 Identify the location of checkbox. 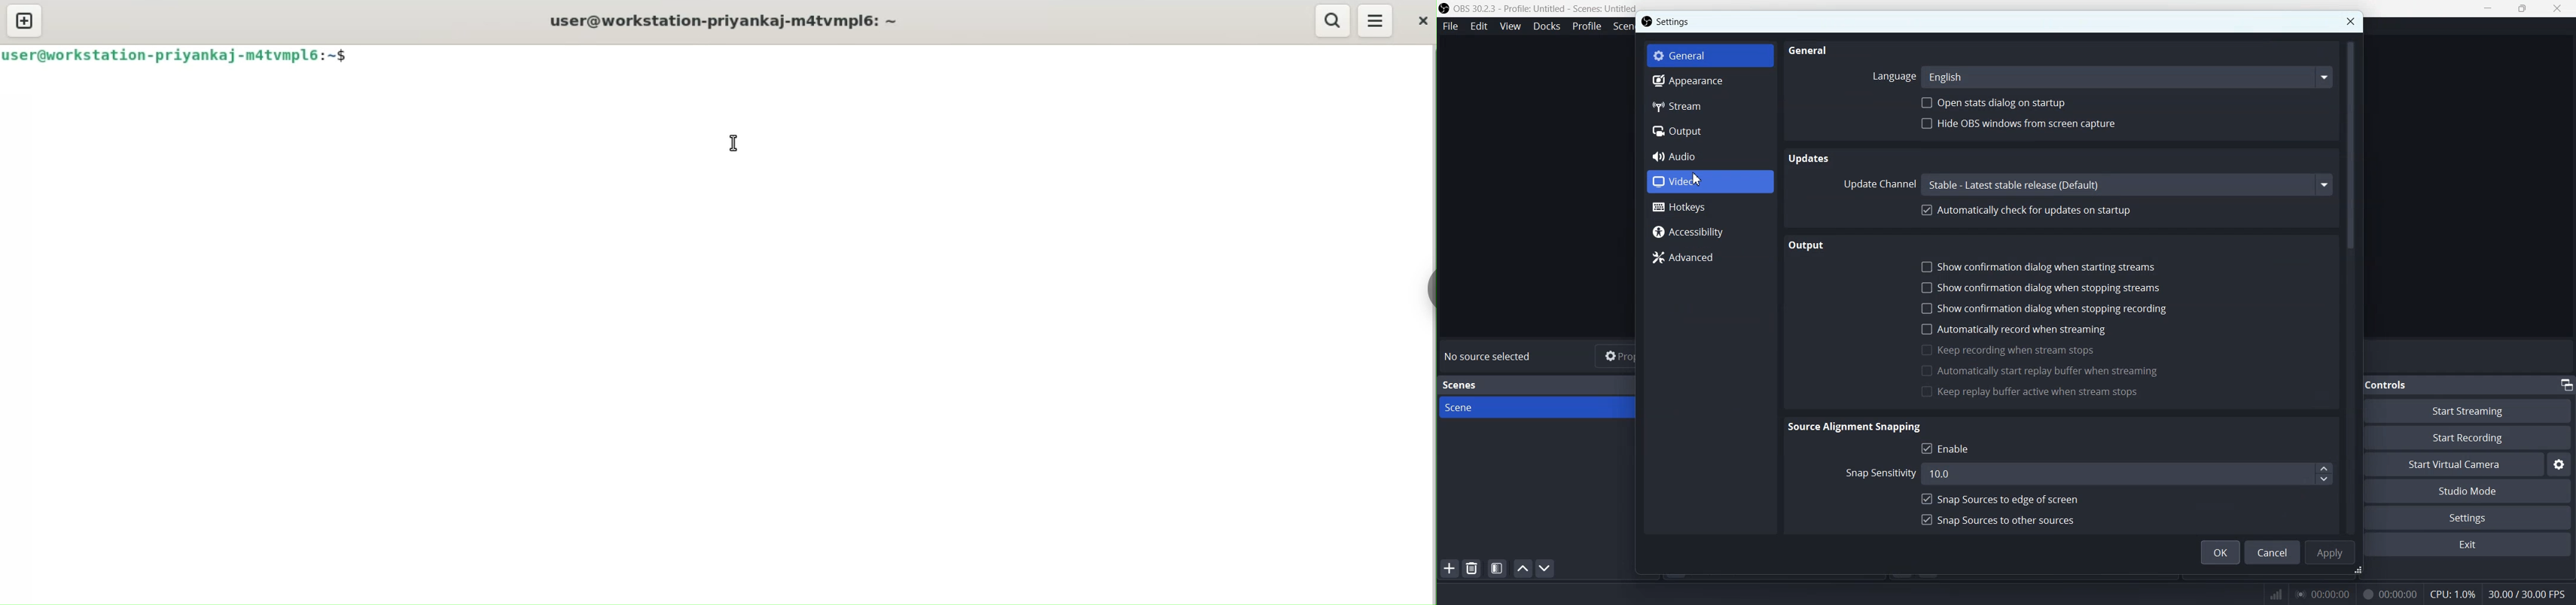
(1925, 518).